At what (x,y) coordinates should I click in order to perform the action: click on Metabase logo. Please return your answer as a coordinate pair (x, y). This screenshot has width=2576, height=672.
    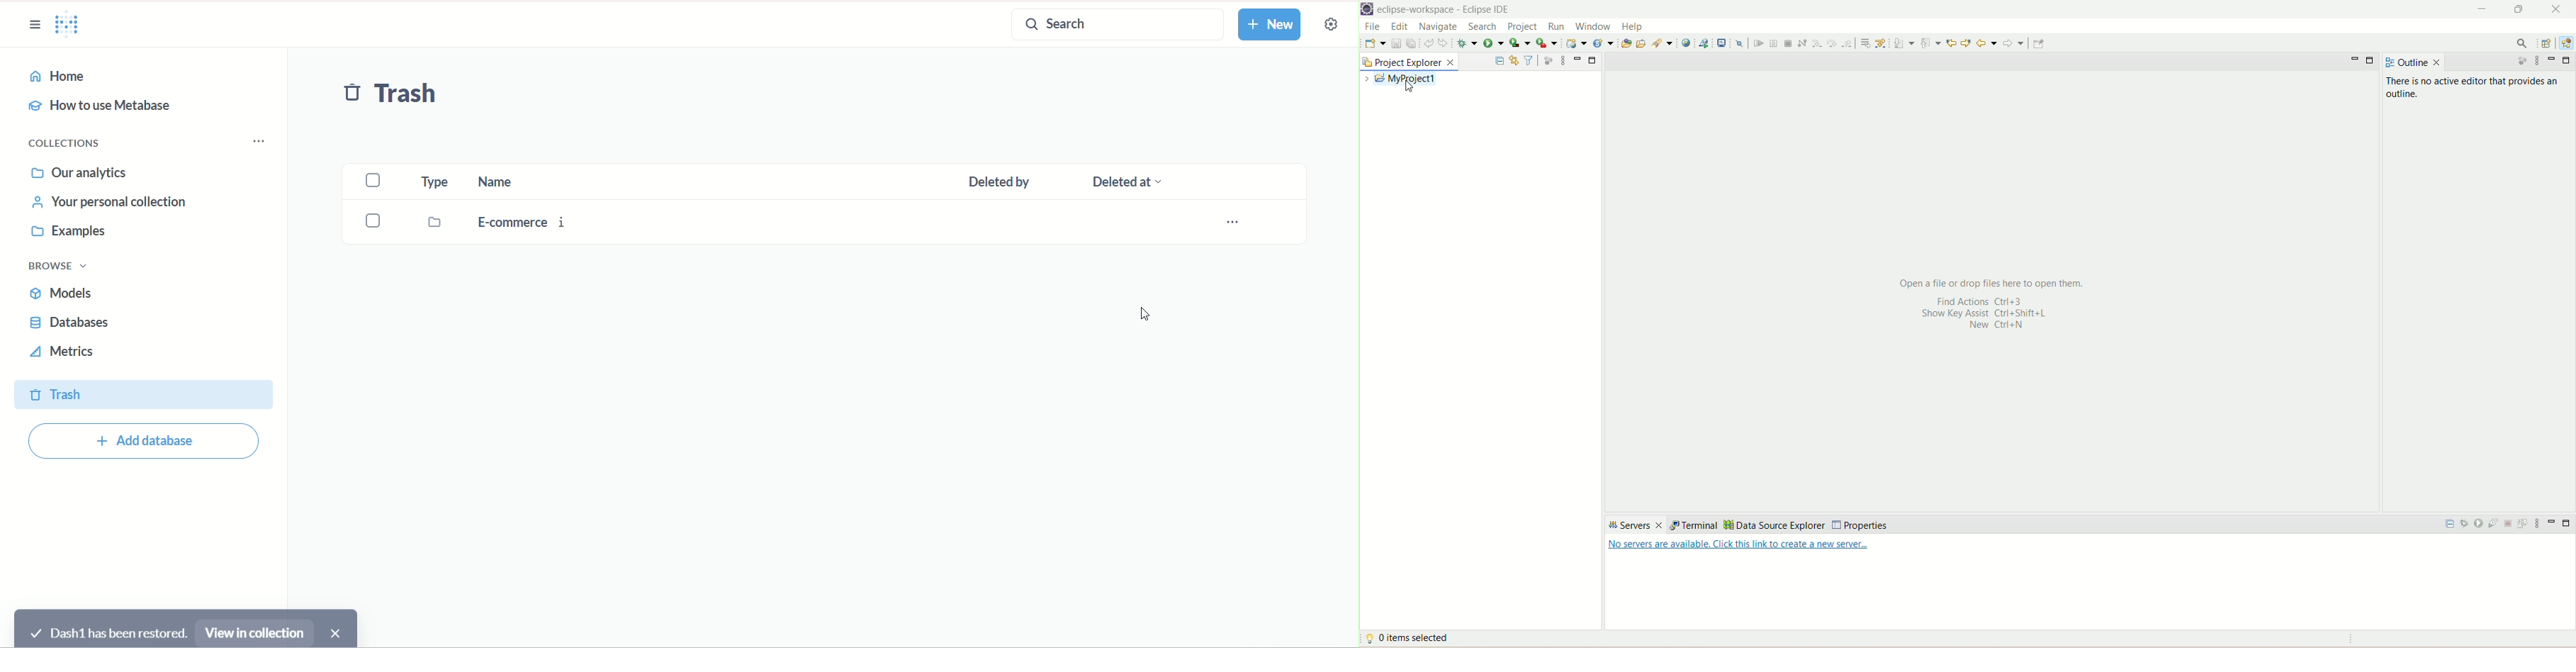
    Looking at the image, I should click on (72, 26).